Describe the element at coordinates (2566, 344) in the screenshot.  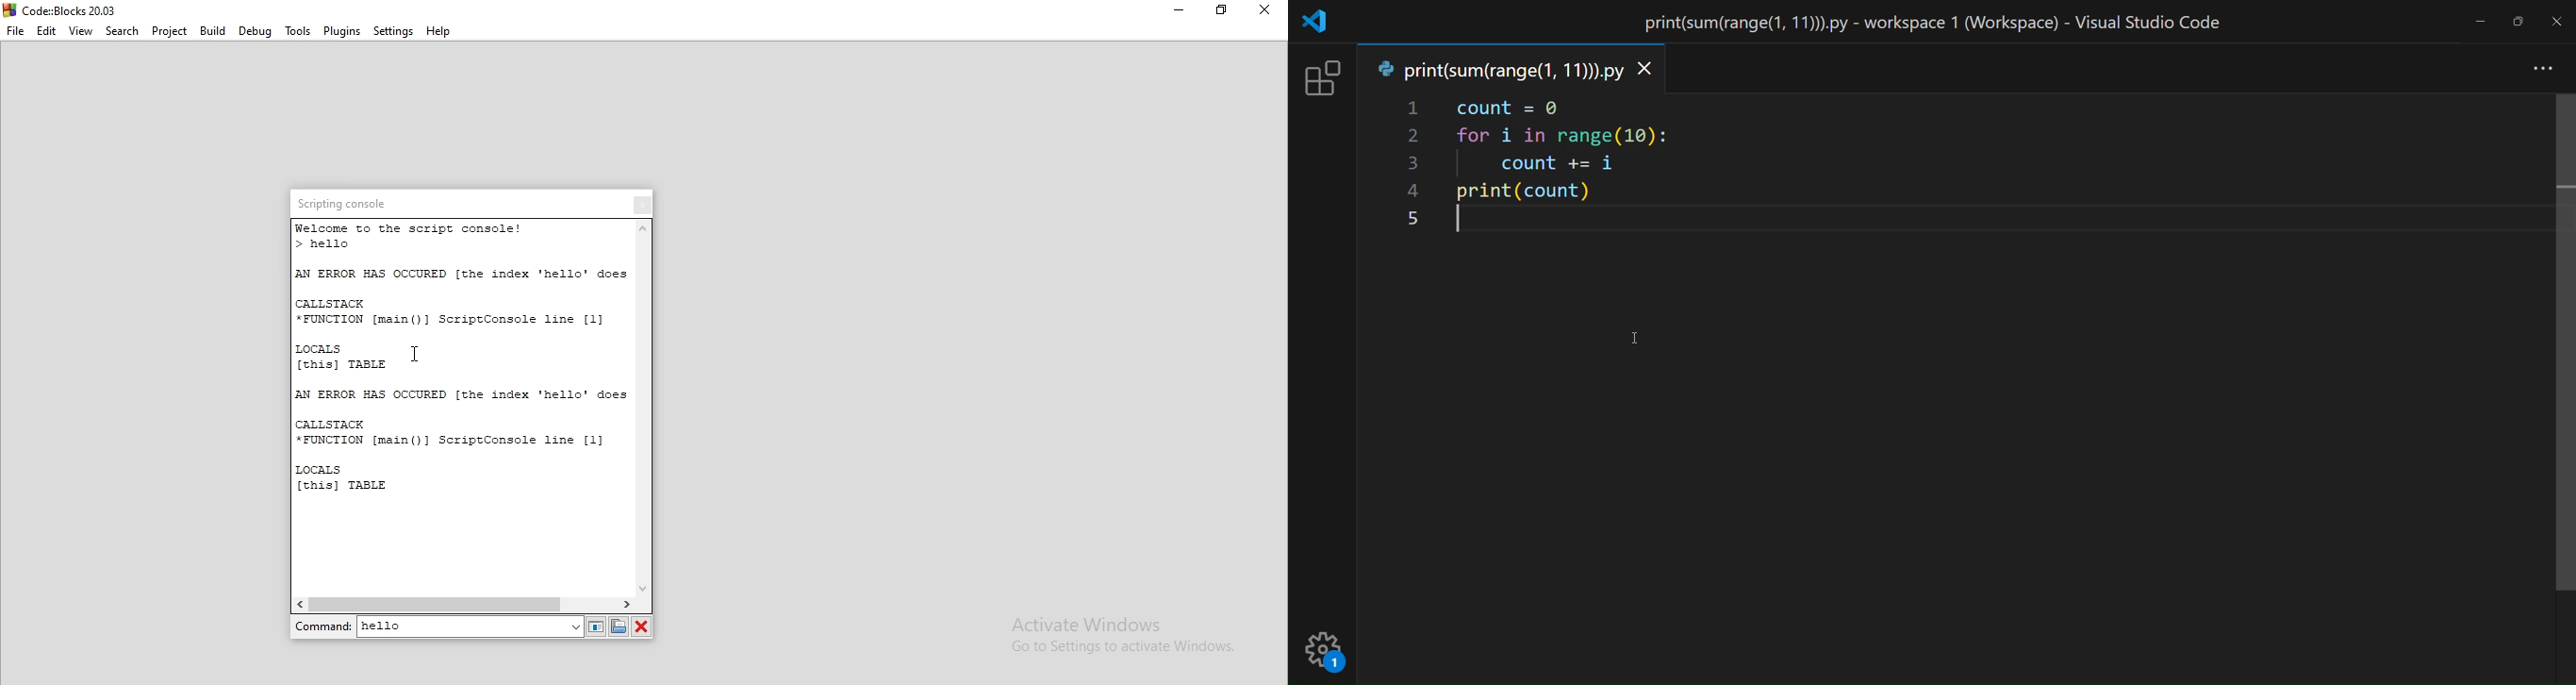
I see `scroll bar` at that location.